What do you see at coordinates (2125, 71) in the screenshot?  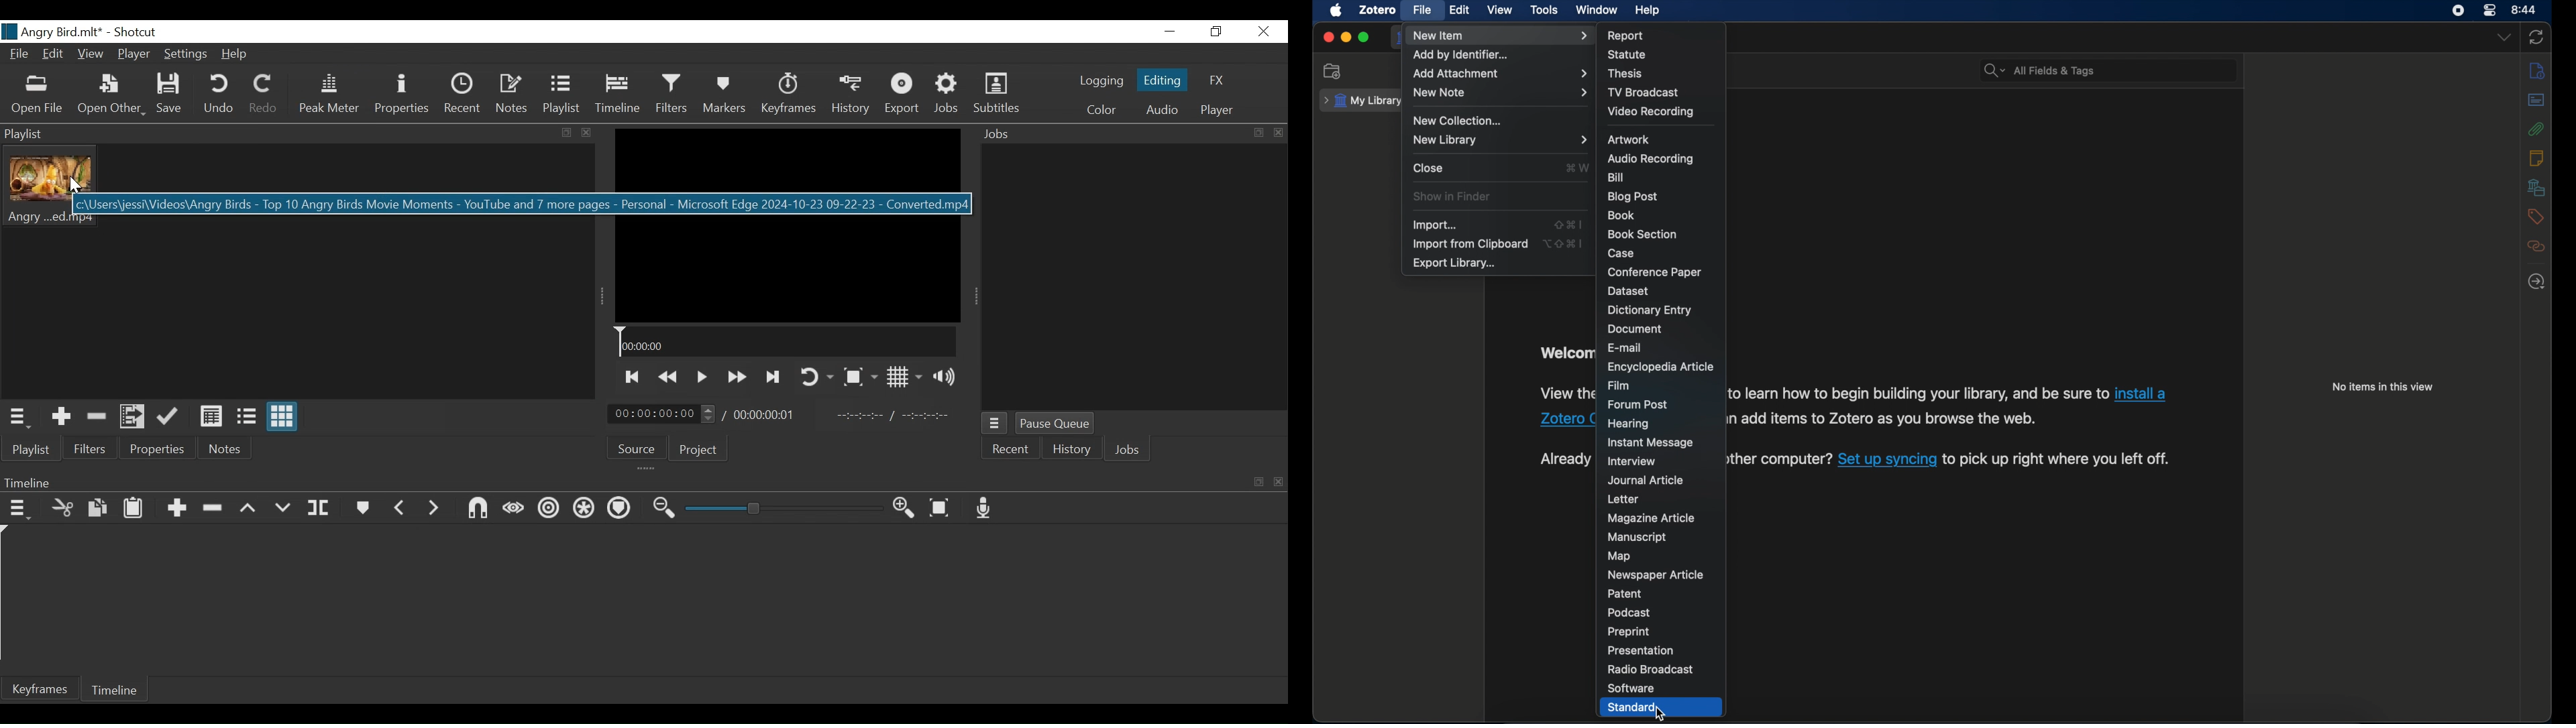 I see `search bar input` at bounding box center [2125, 71].